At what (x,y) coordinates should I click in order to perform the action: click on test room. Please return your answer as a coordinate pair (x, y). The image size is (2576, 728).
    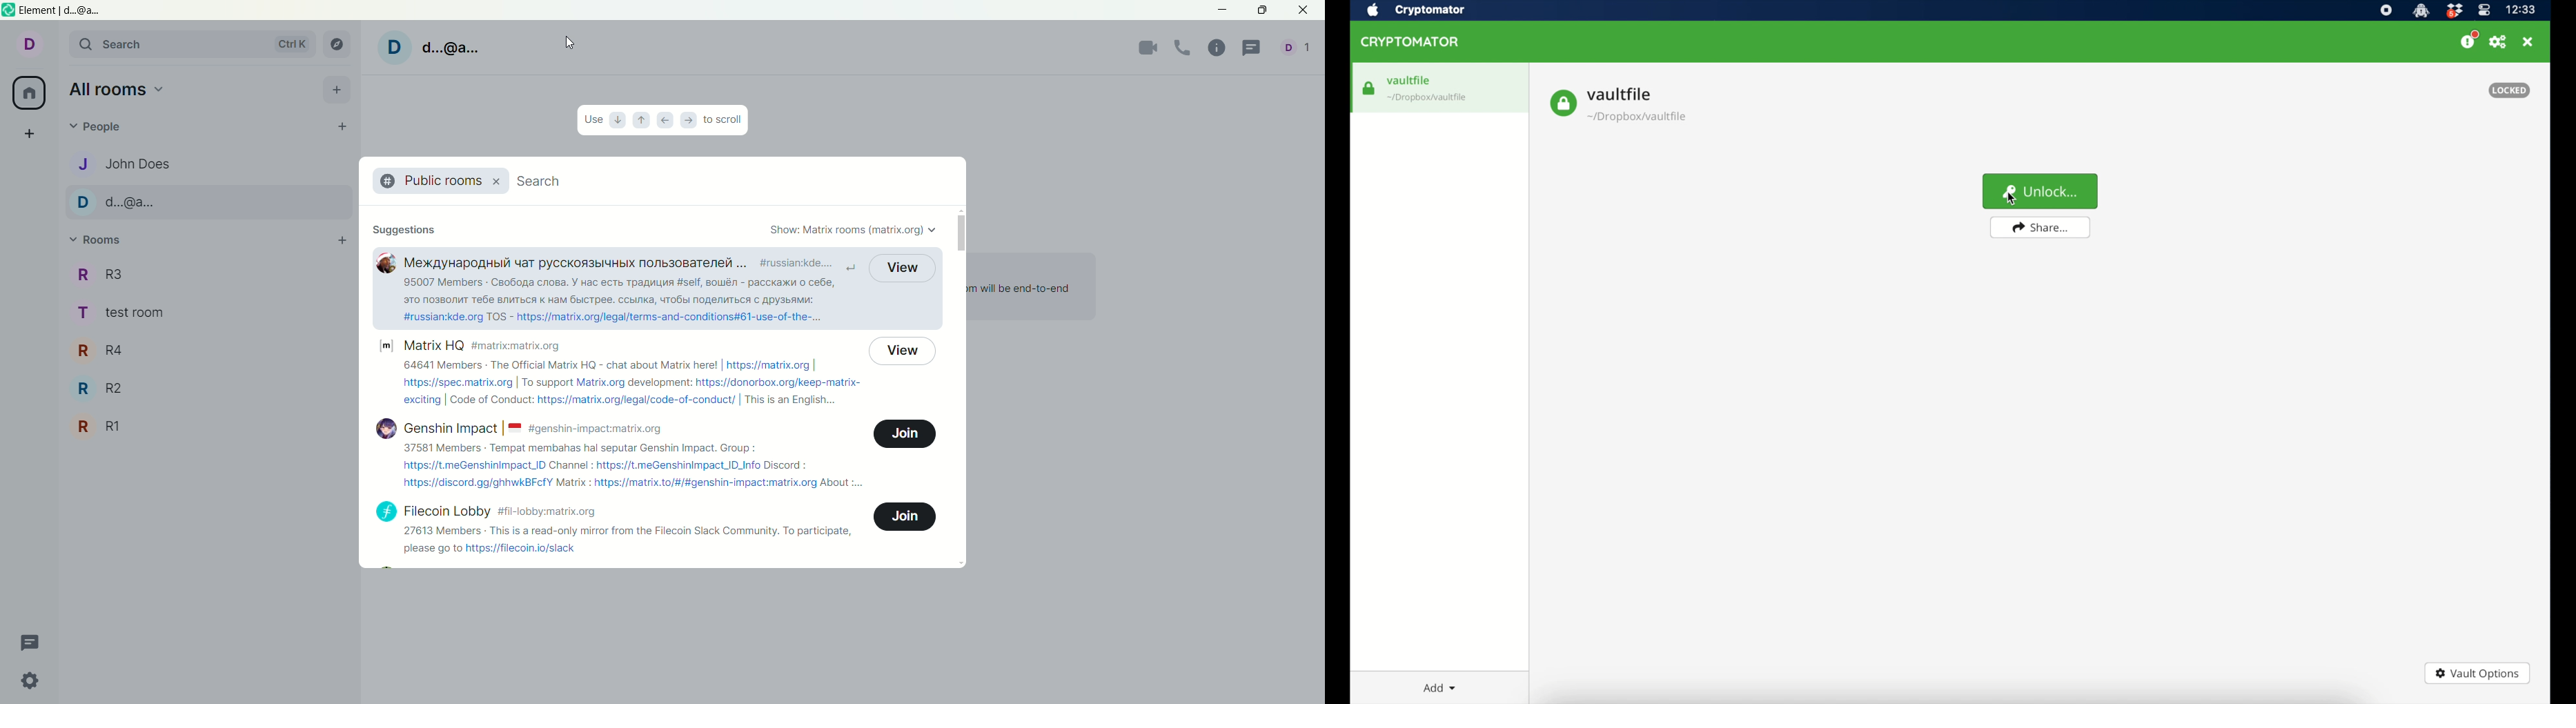
    Looking at the image, I should click on (210, 313).